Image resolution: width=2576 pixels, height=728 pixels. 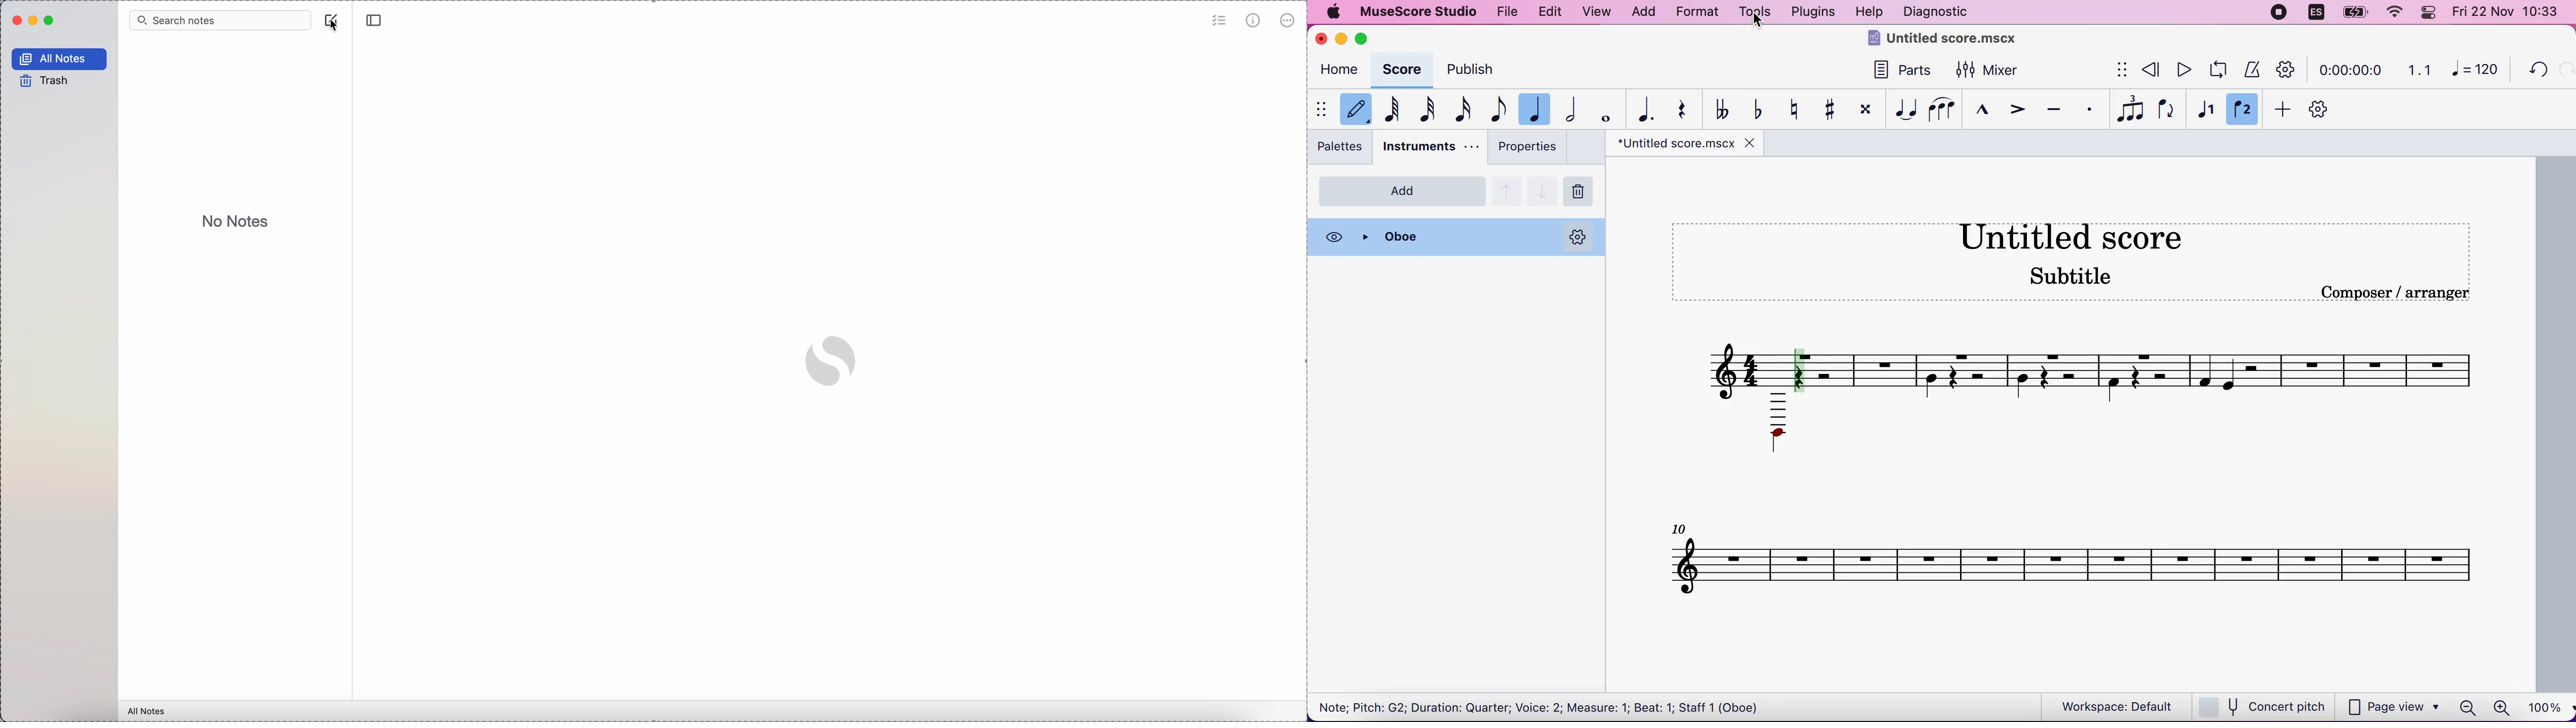 I want to click on toggle natural, so click(x=1796, y=109).